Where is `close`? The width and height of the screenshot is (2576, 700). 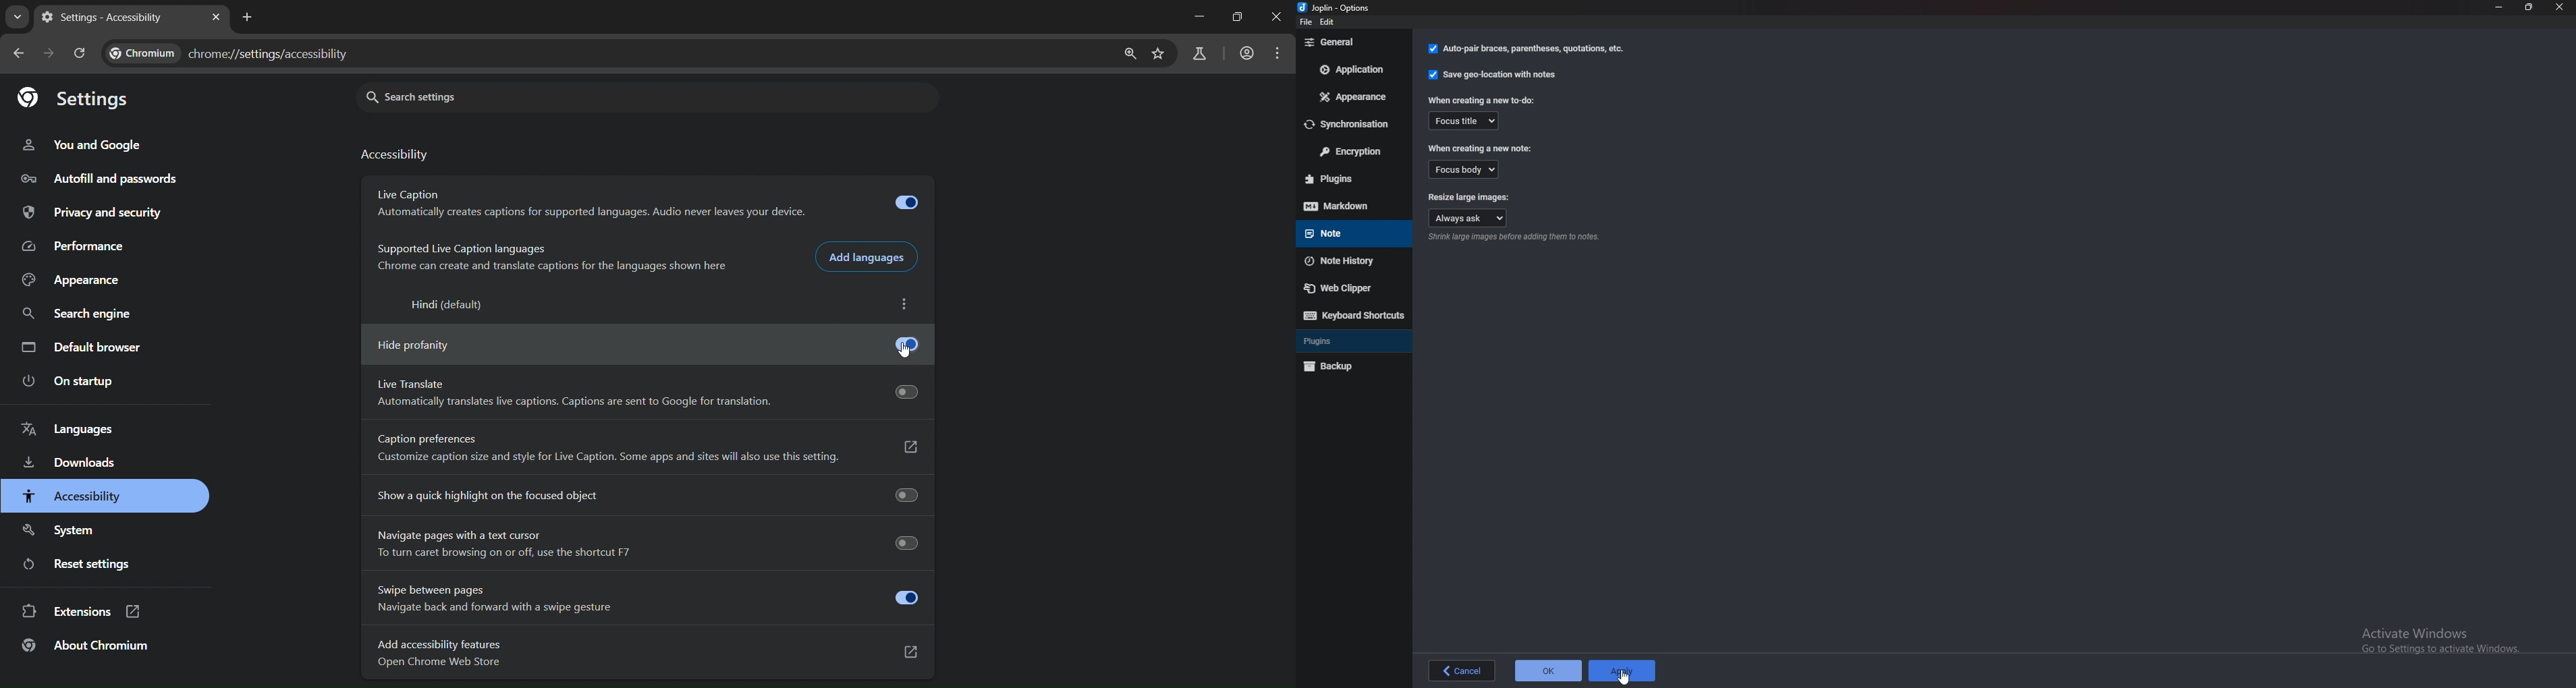
close is located at coordinates (2560, 7).